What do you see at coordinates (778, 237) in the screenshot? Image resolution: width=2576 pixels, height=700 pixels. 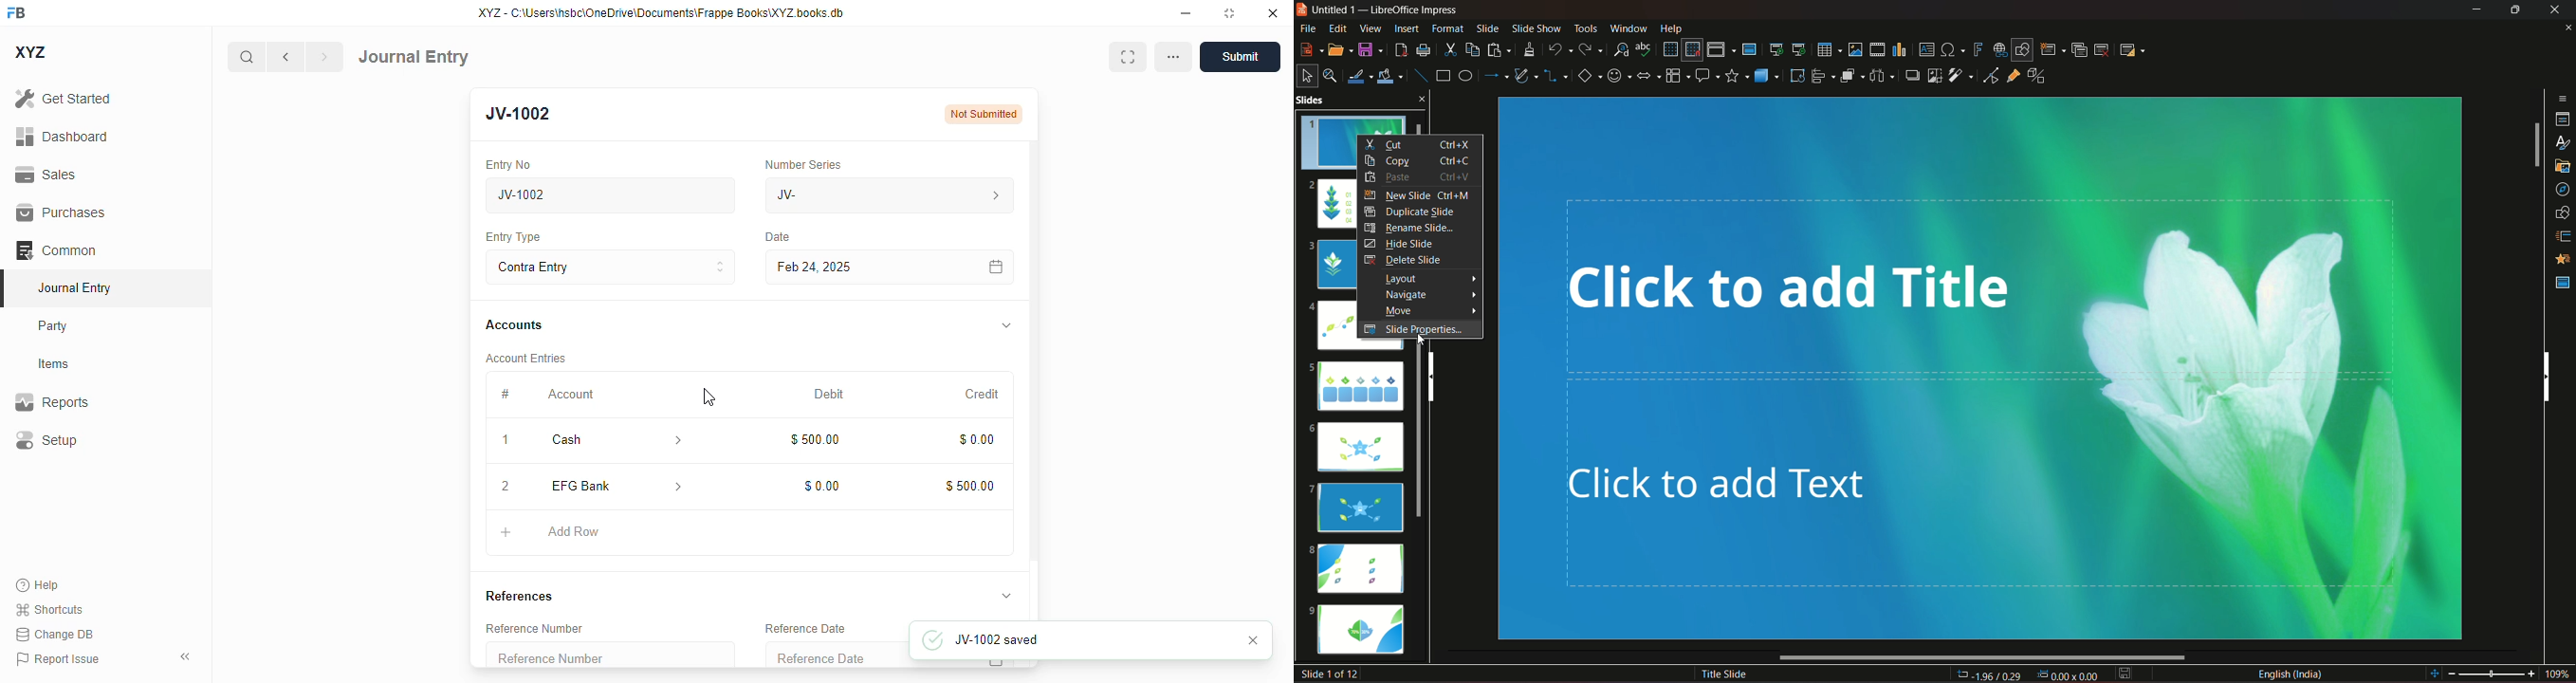 I see `date` at bounding box center [778, 237].